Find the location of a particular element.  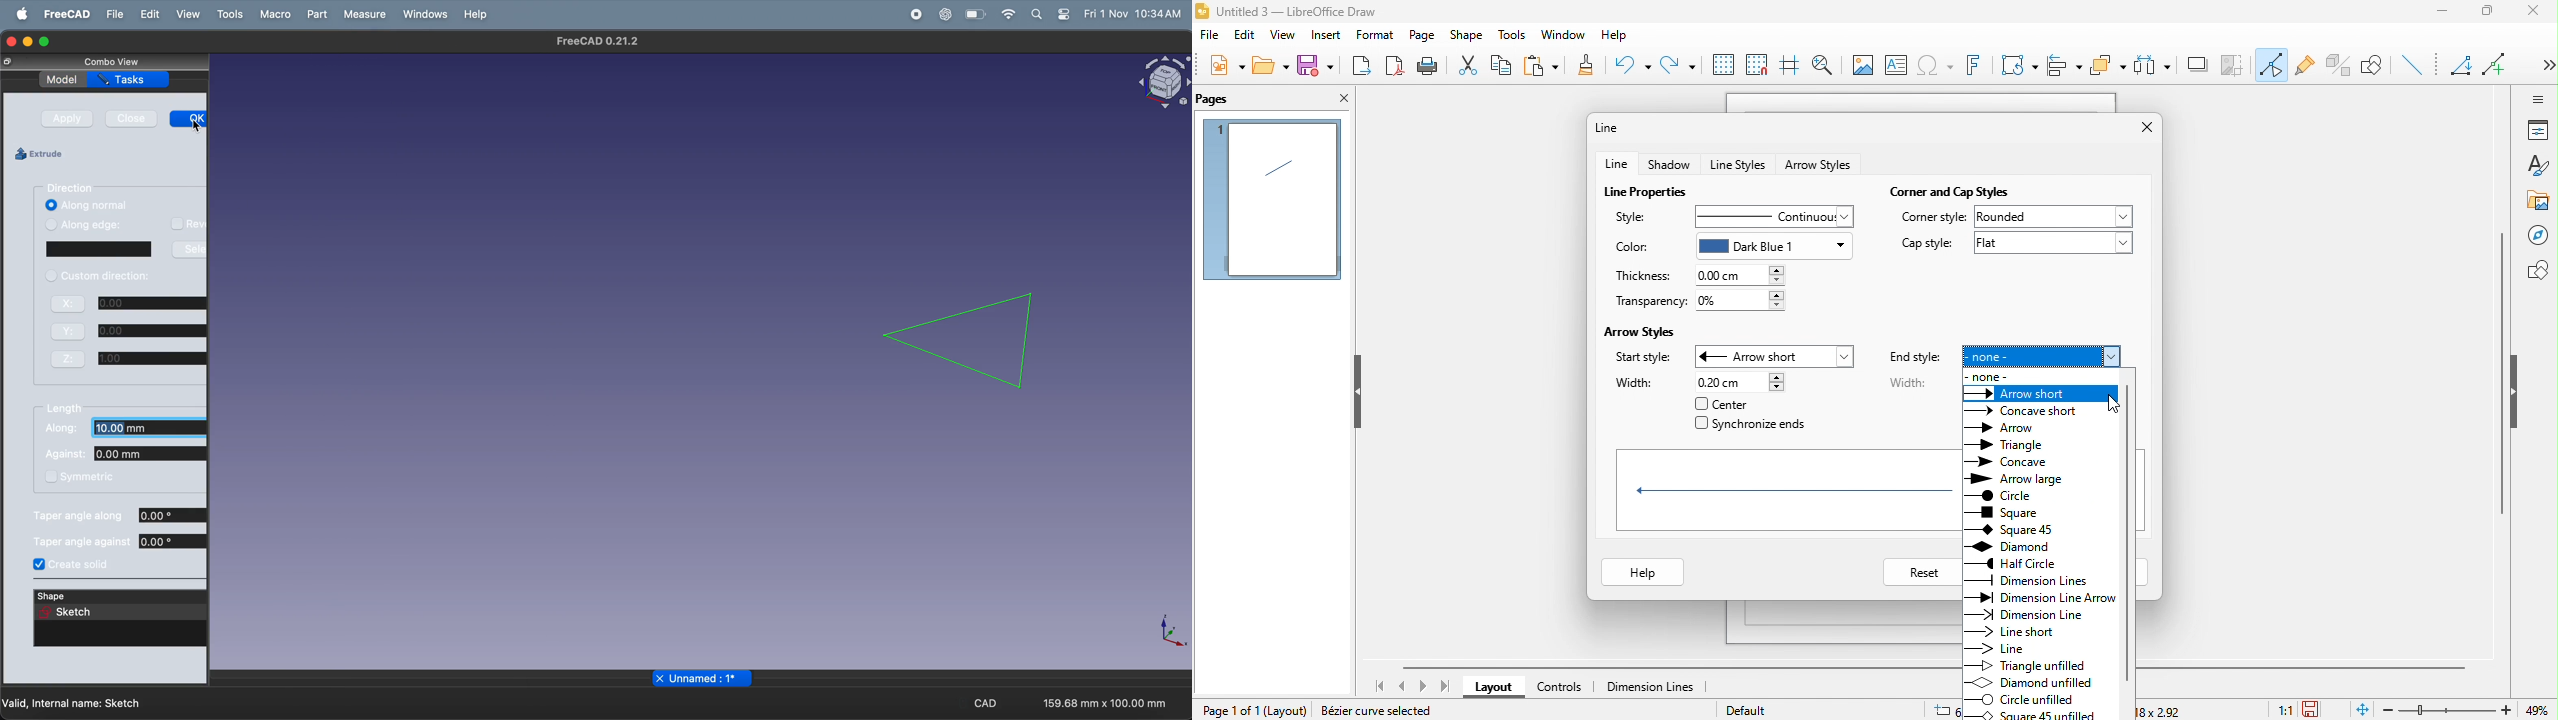

continuous is located at coordinates (1771, 215).